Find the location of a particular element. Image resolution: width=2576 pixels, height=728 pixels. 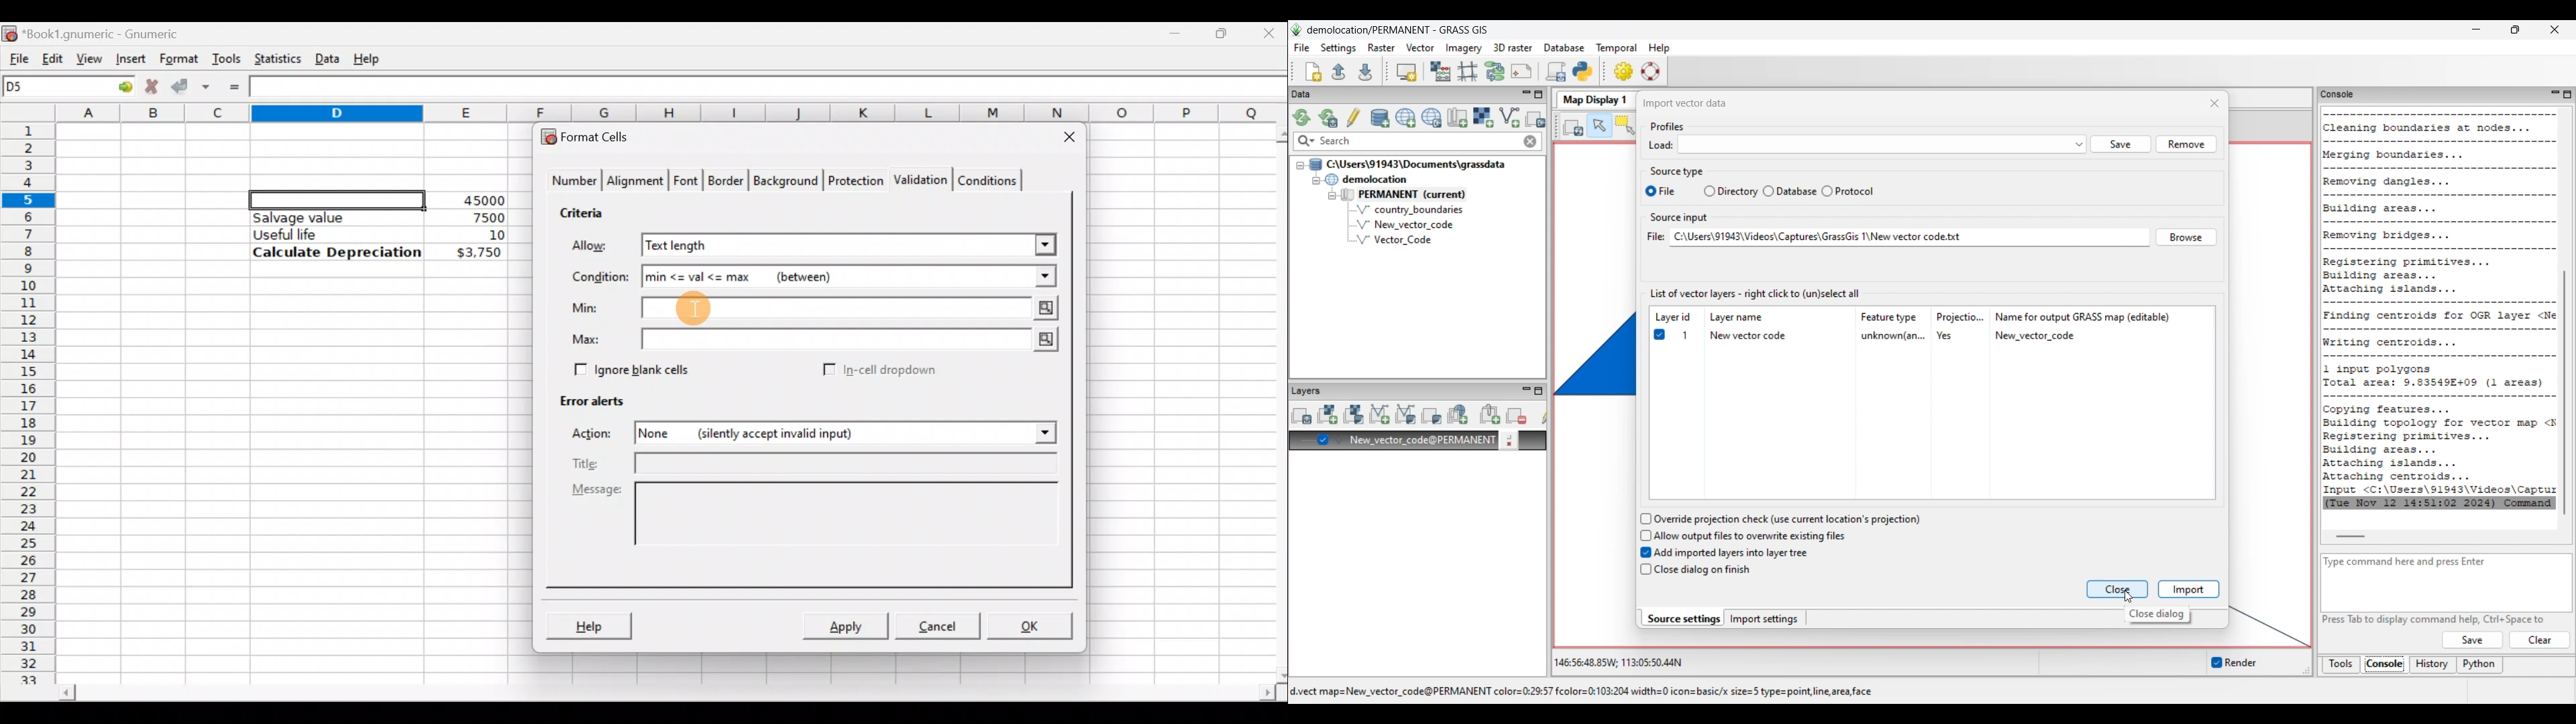

Allow drop down is located at coordinates (1044, 243).